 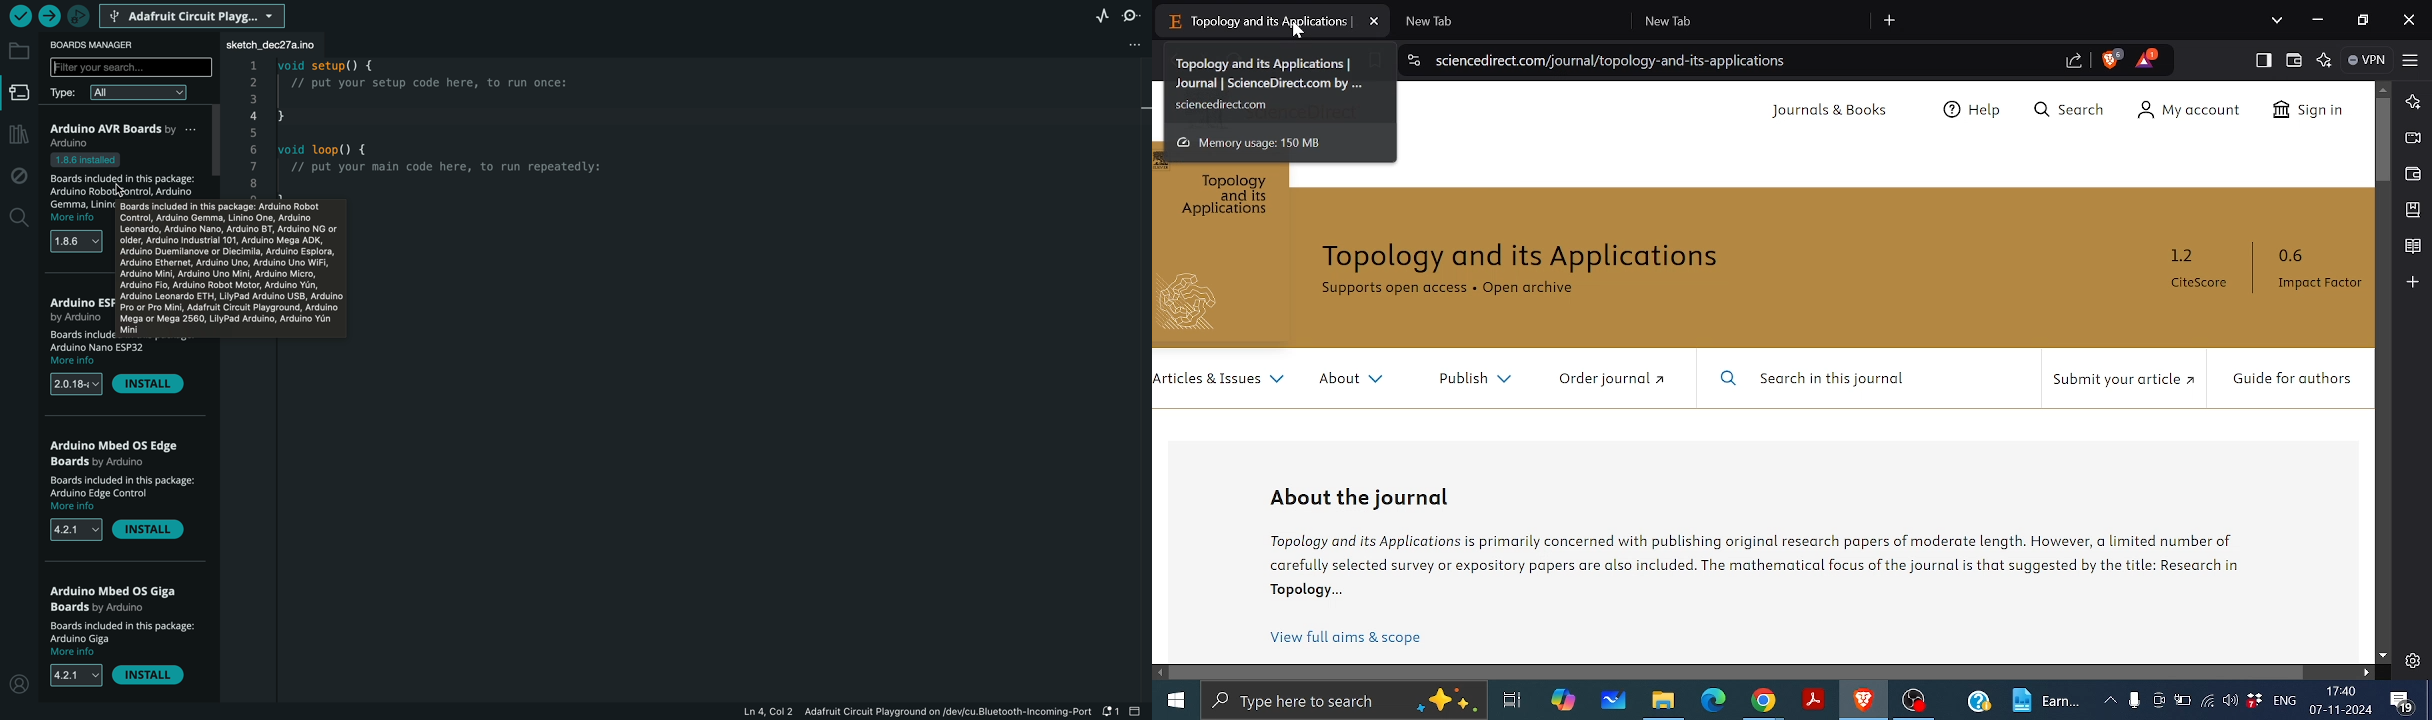 What do you see at coordinates (1514, 701) in the screenshot?
I see `Task View` at bounding box center [1514, 701].